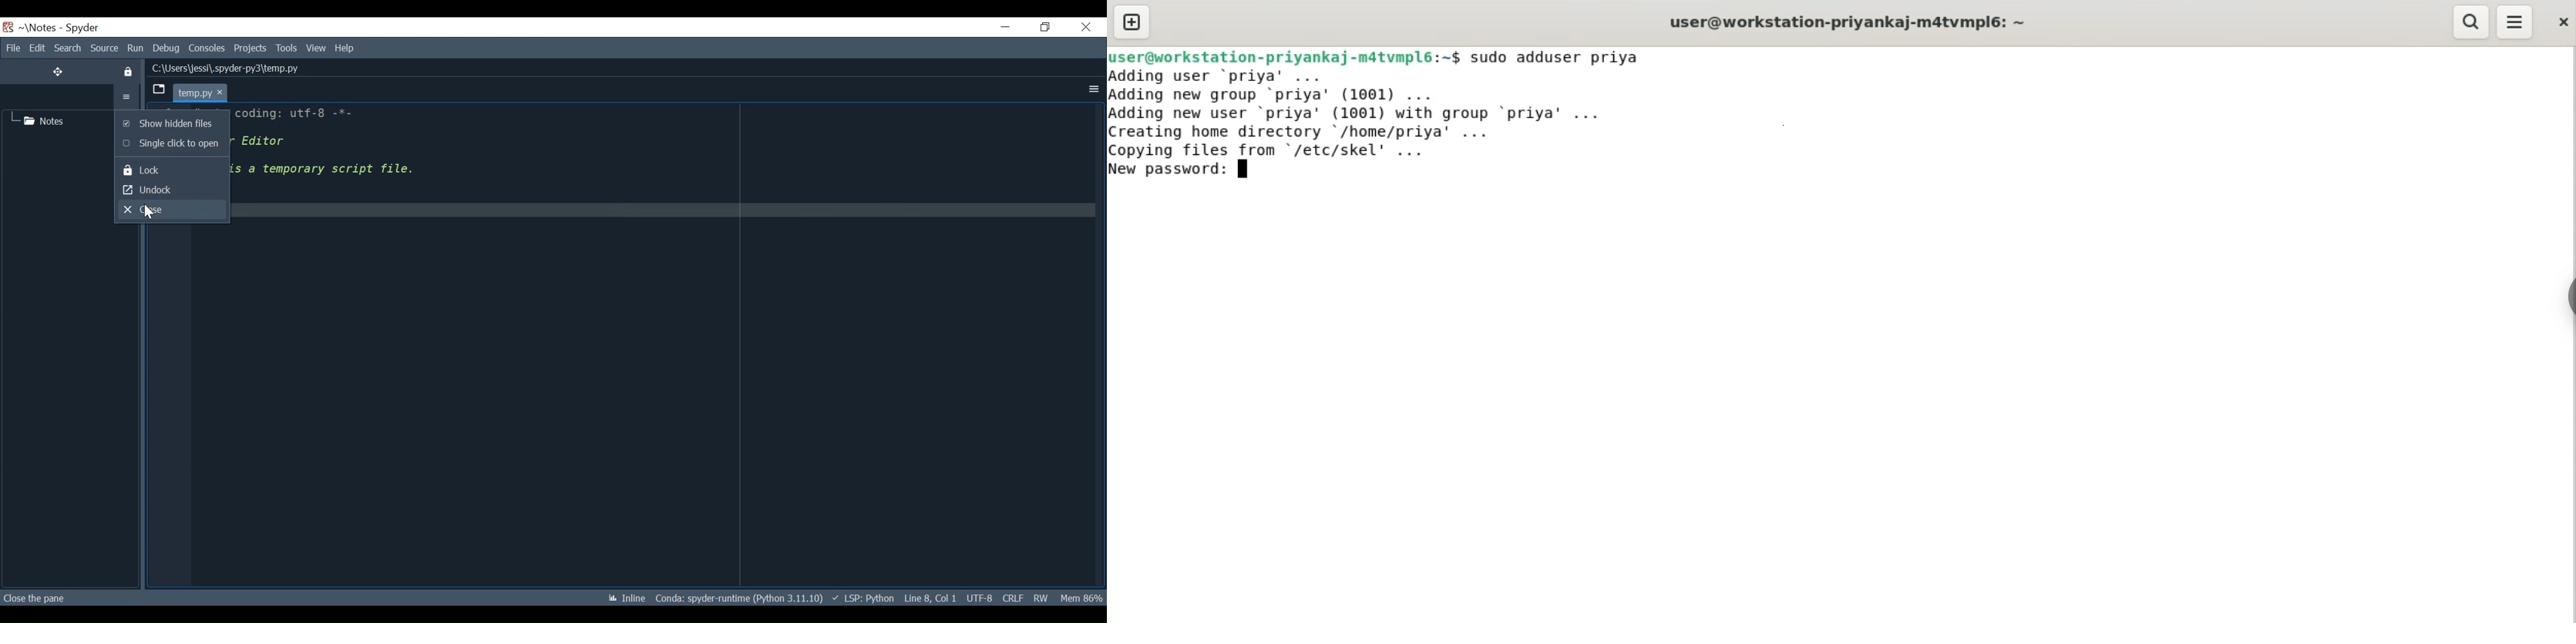 The width and height of the screenshot is (2576, 644). Describe the element at coordinates (628, 598) in the screenshot. I see `Toggle between inline and interactive Matplotlib plotting` at that location.